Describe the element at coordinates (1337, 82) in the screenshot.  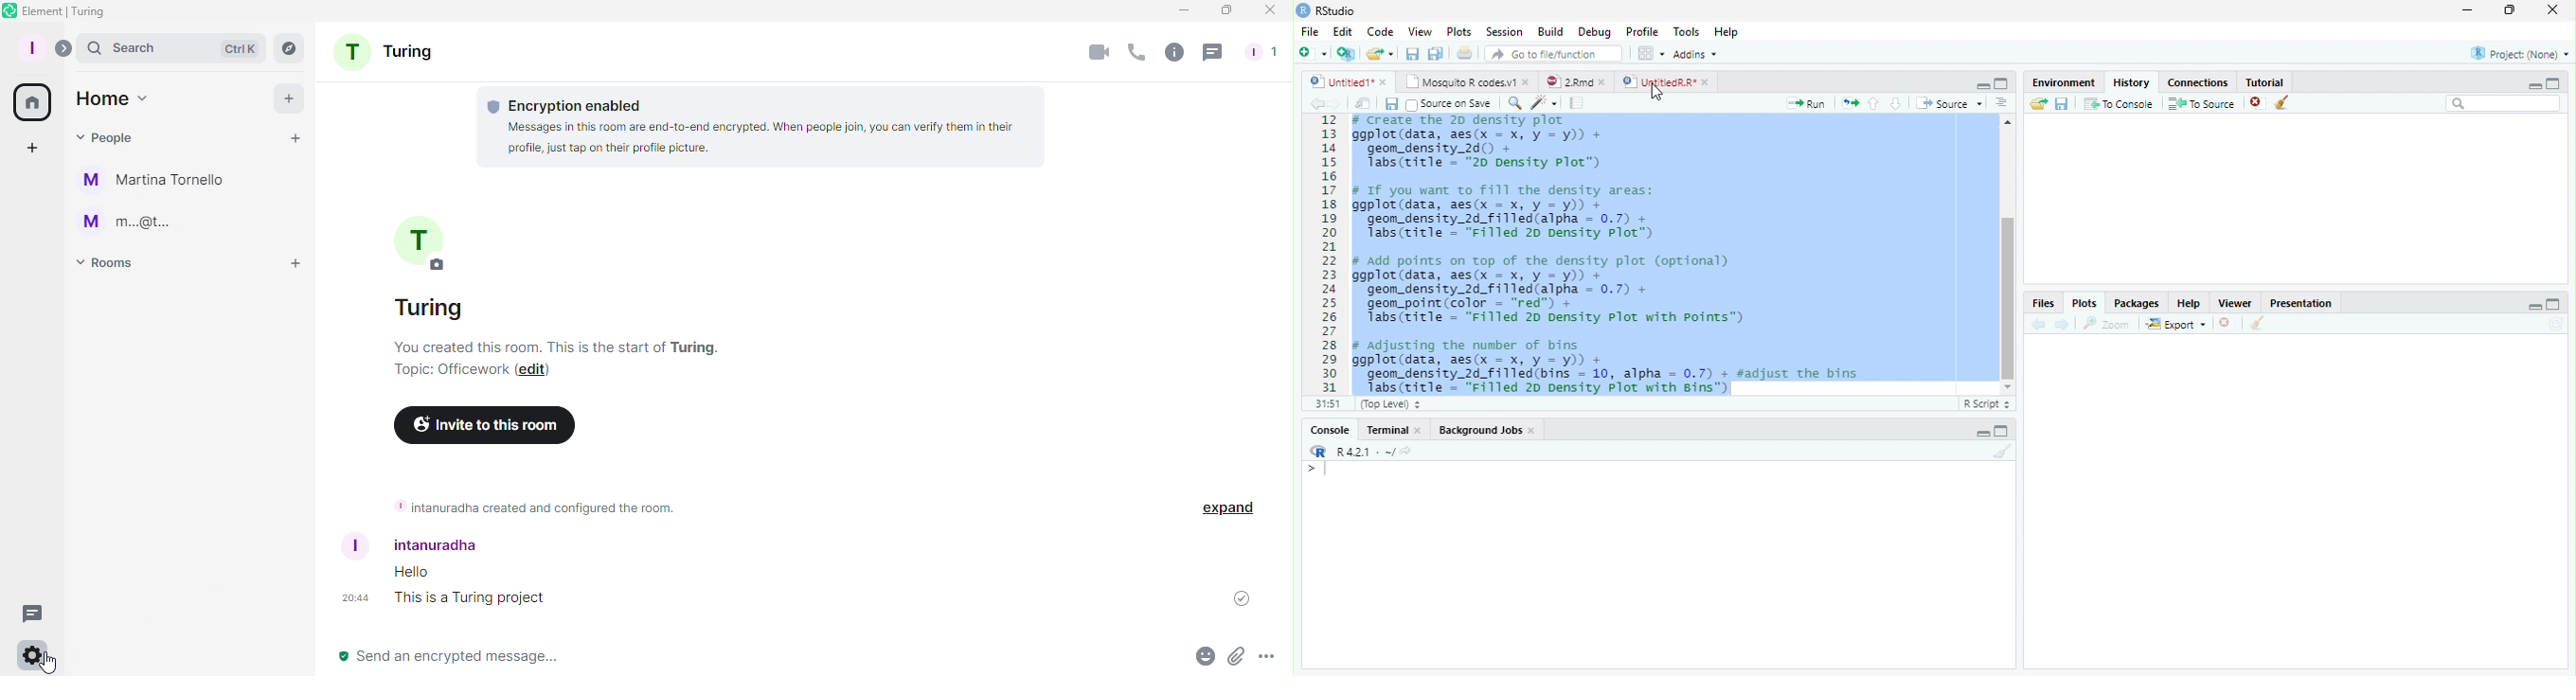
I see `Untitled1` at that location.